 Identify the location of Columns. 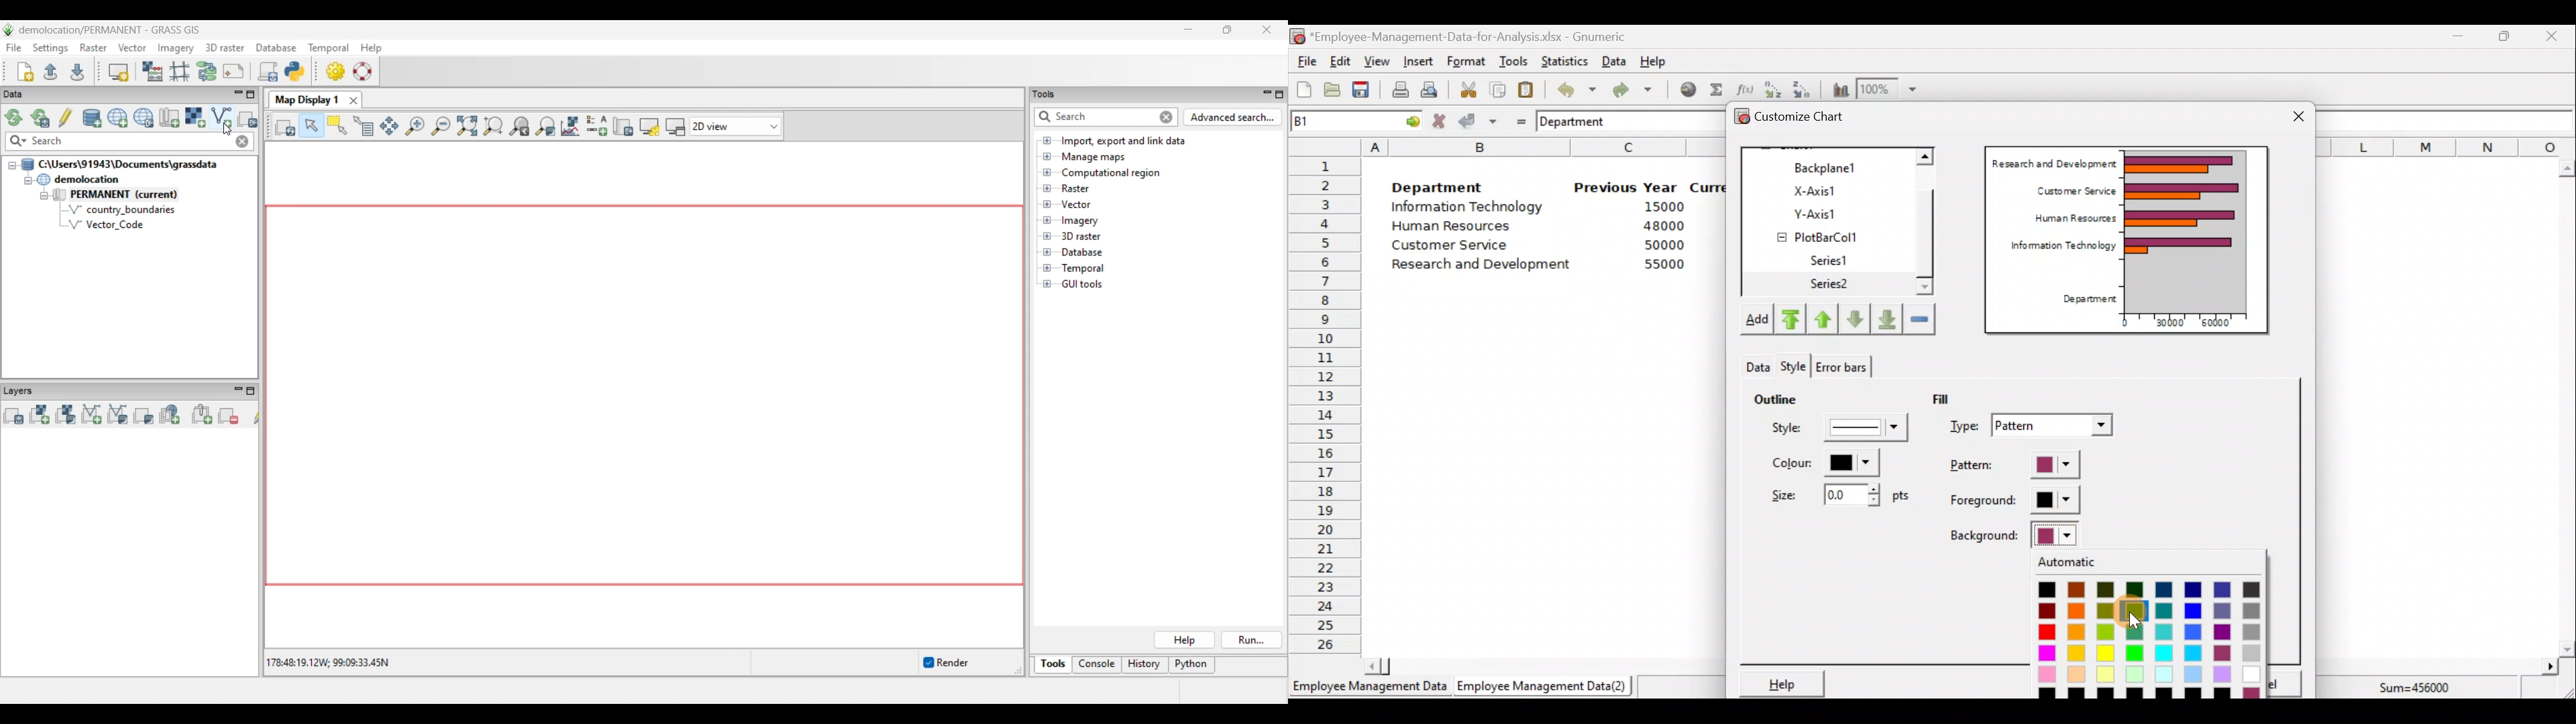
(2446, 146).